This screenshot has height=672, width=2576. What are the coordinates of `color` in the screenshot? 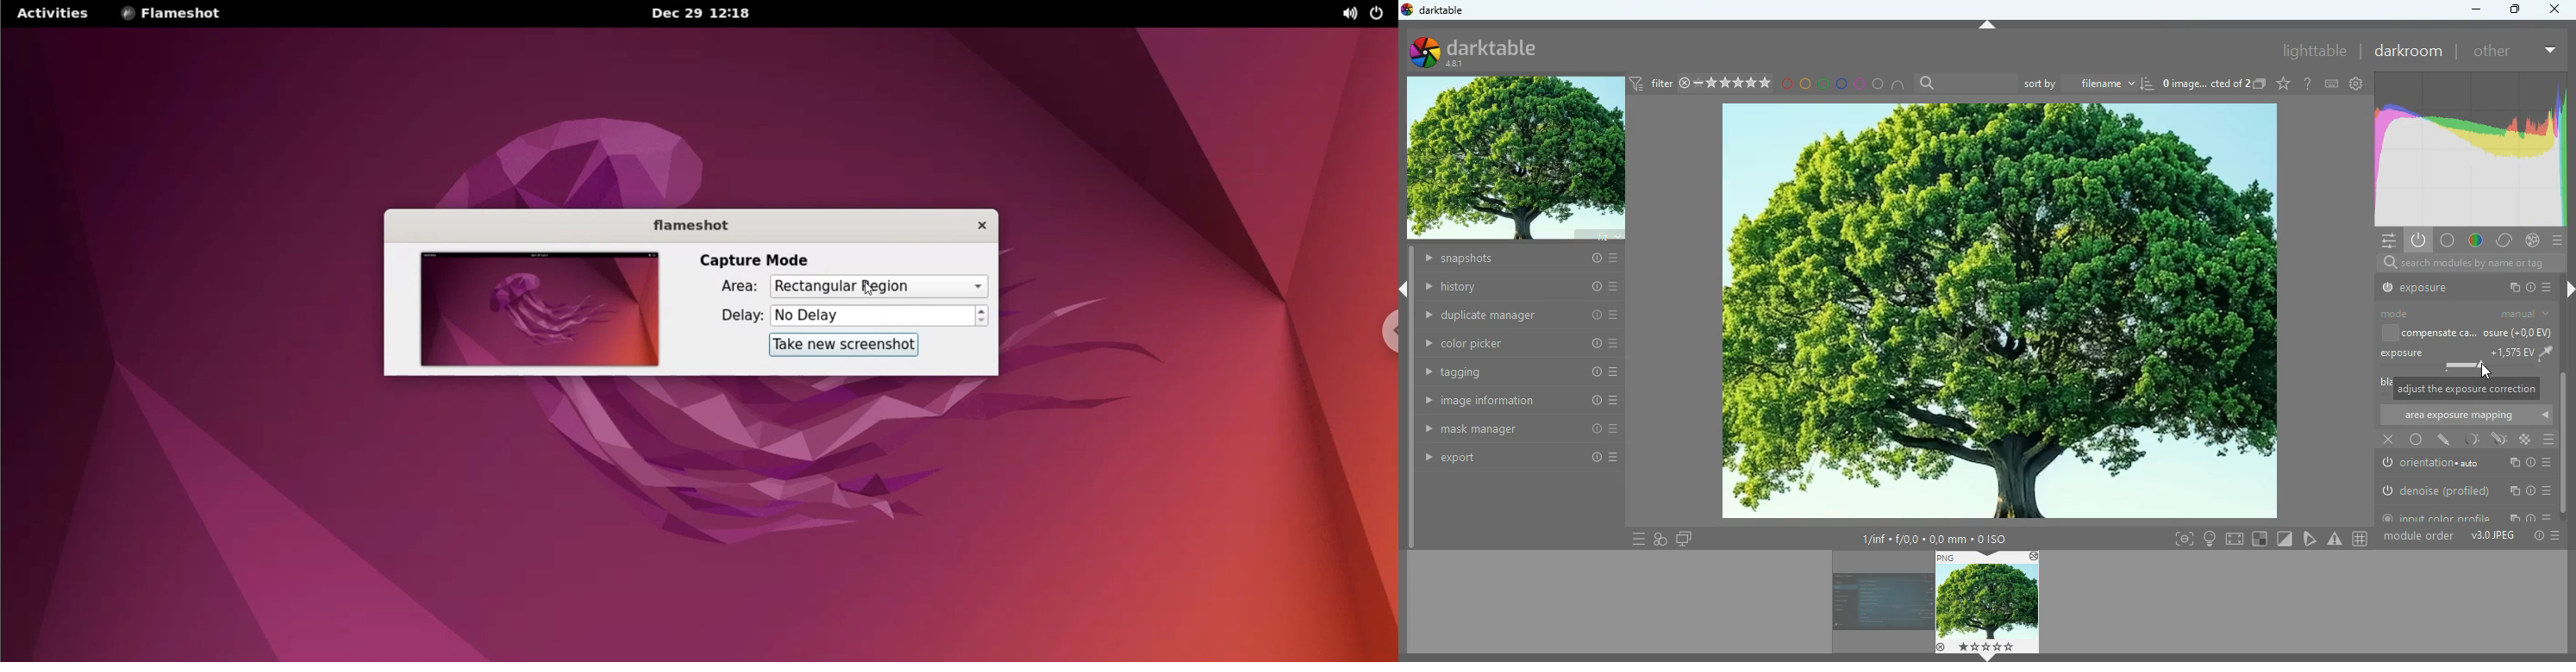 It's located at (2478, 240).